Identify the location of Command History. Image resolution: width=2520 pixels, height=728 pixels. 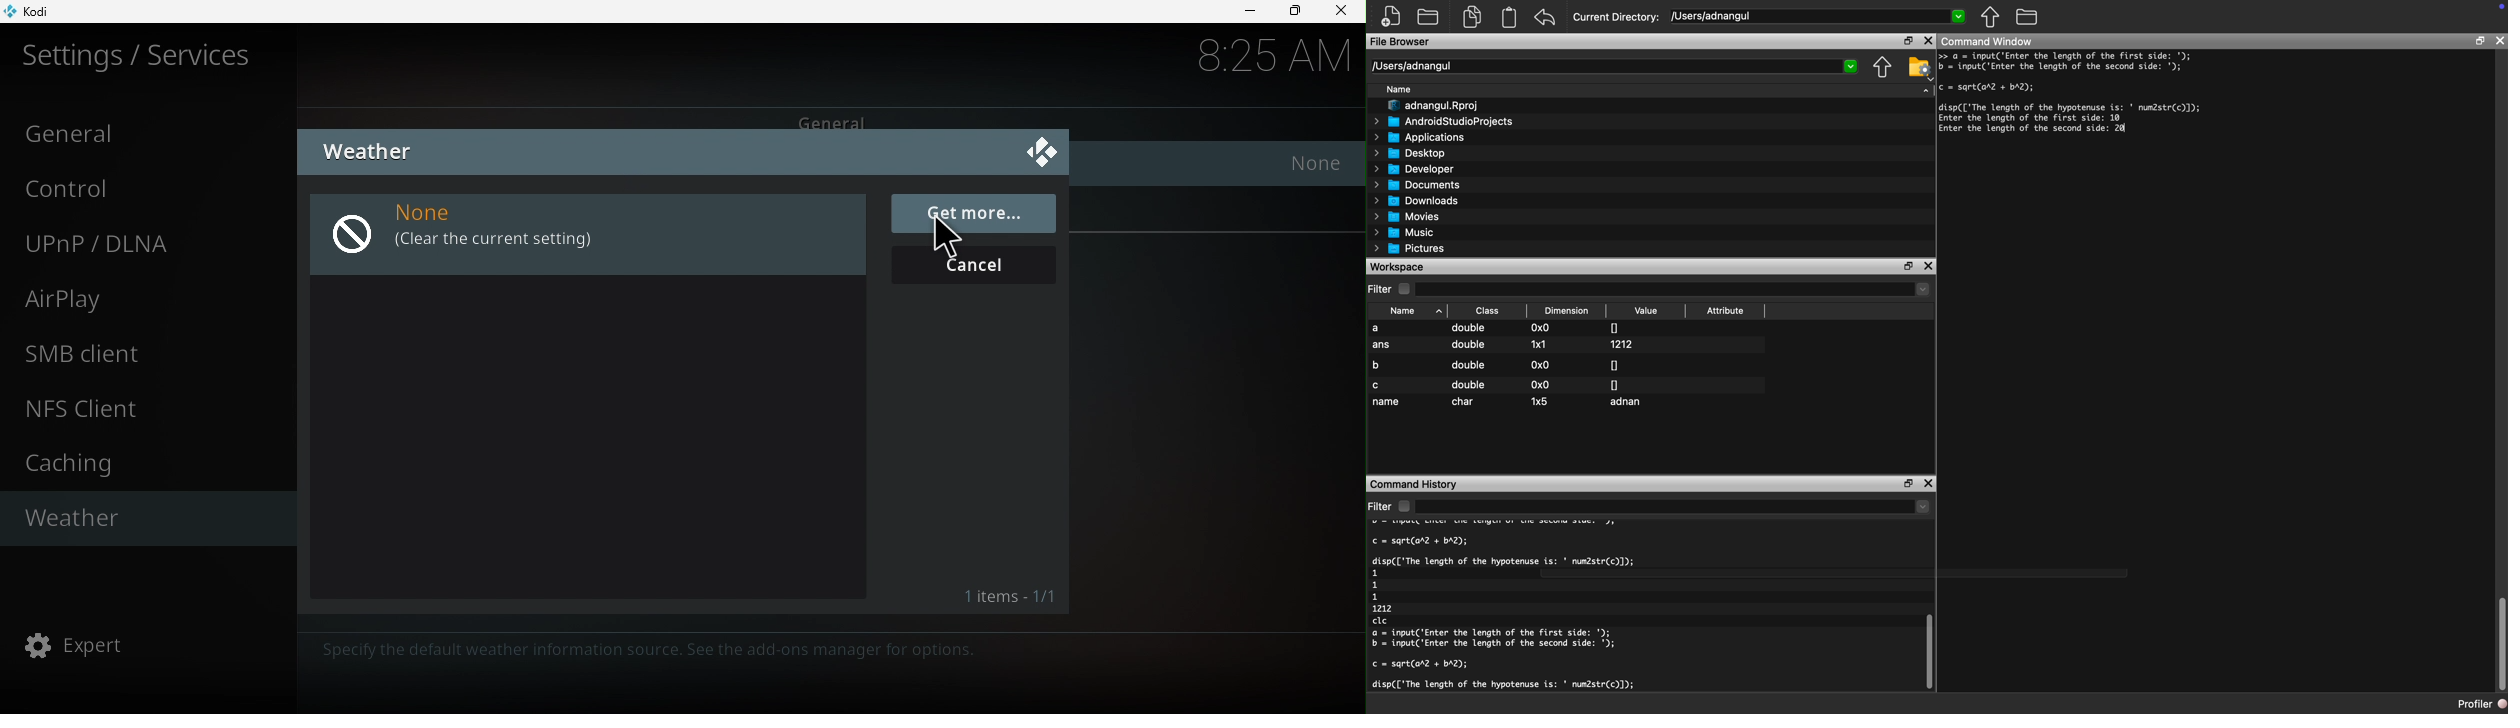
(1415, 483).